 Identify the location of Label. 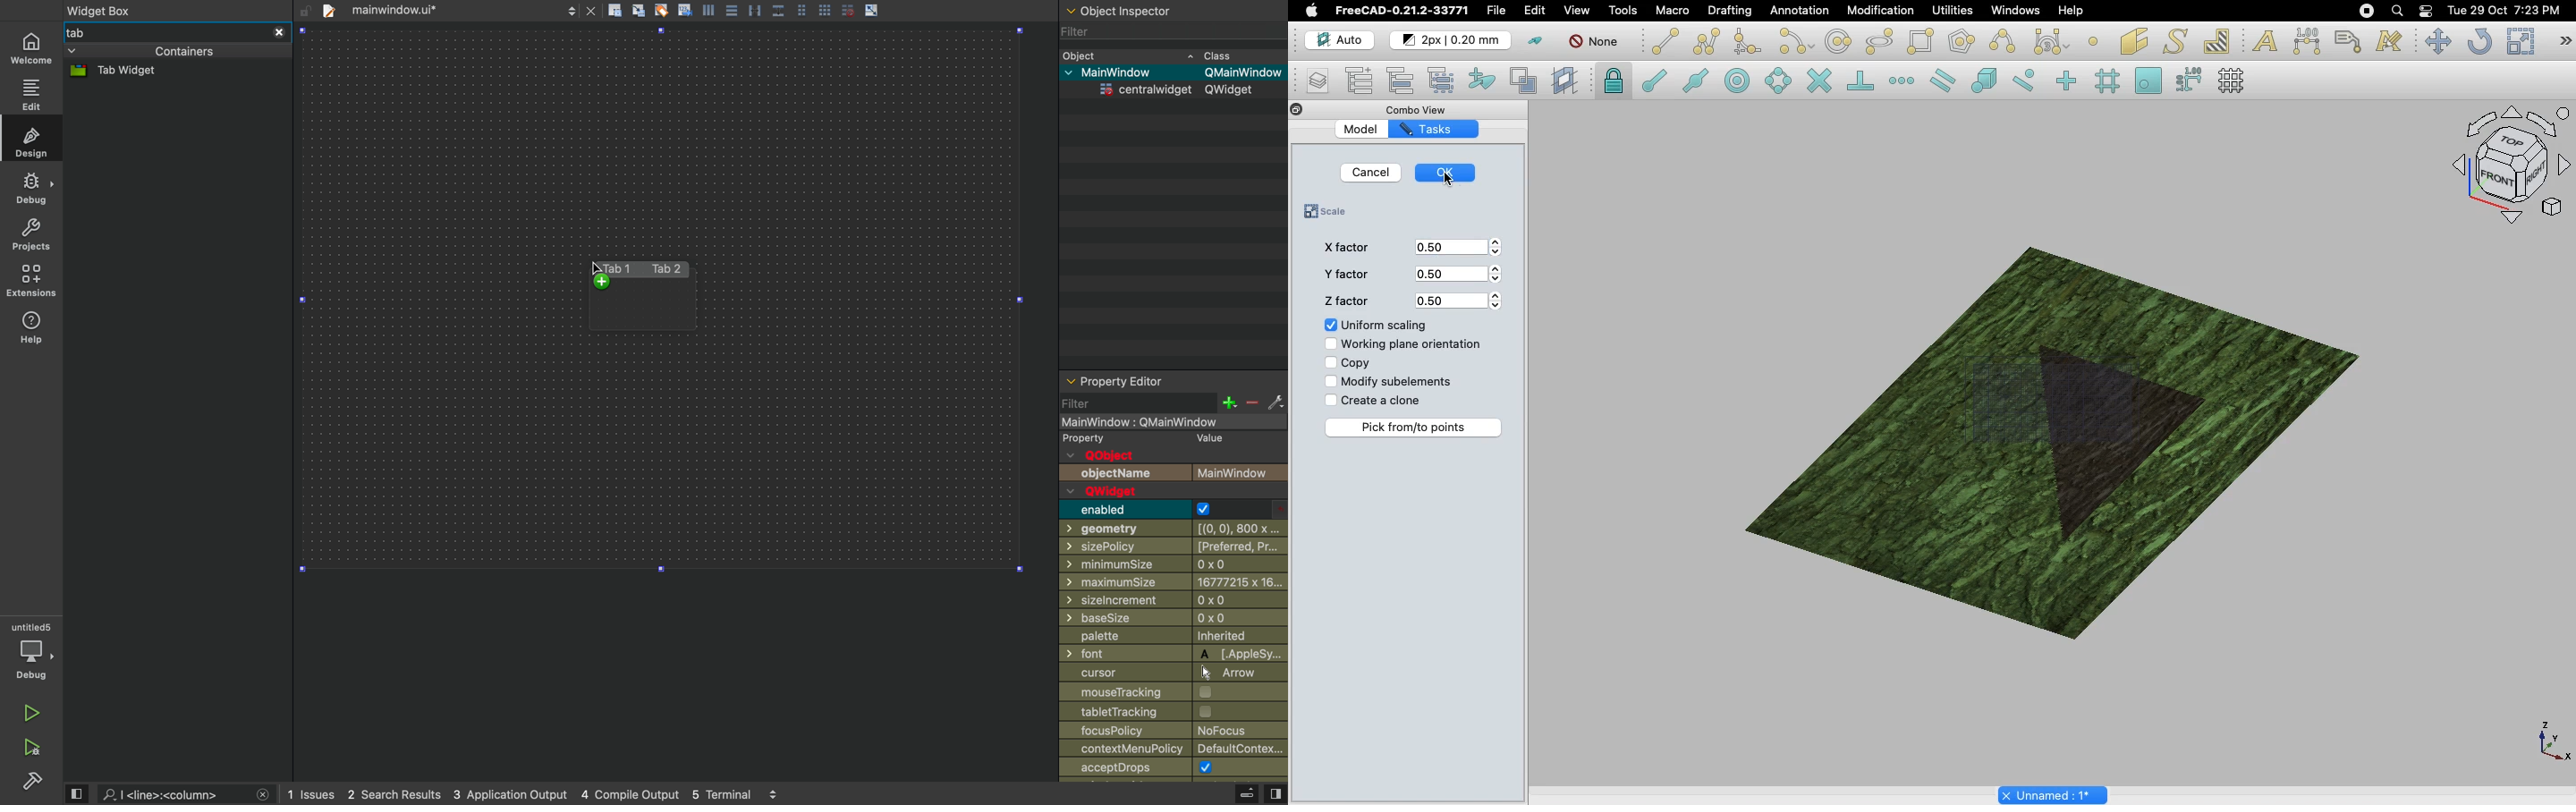
(2349, 39).